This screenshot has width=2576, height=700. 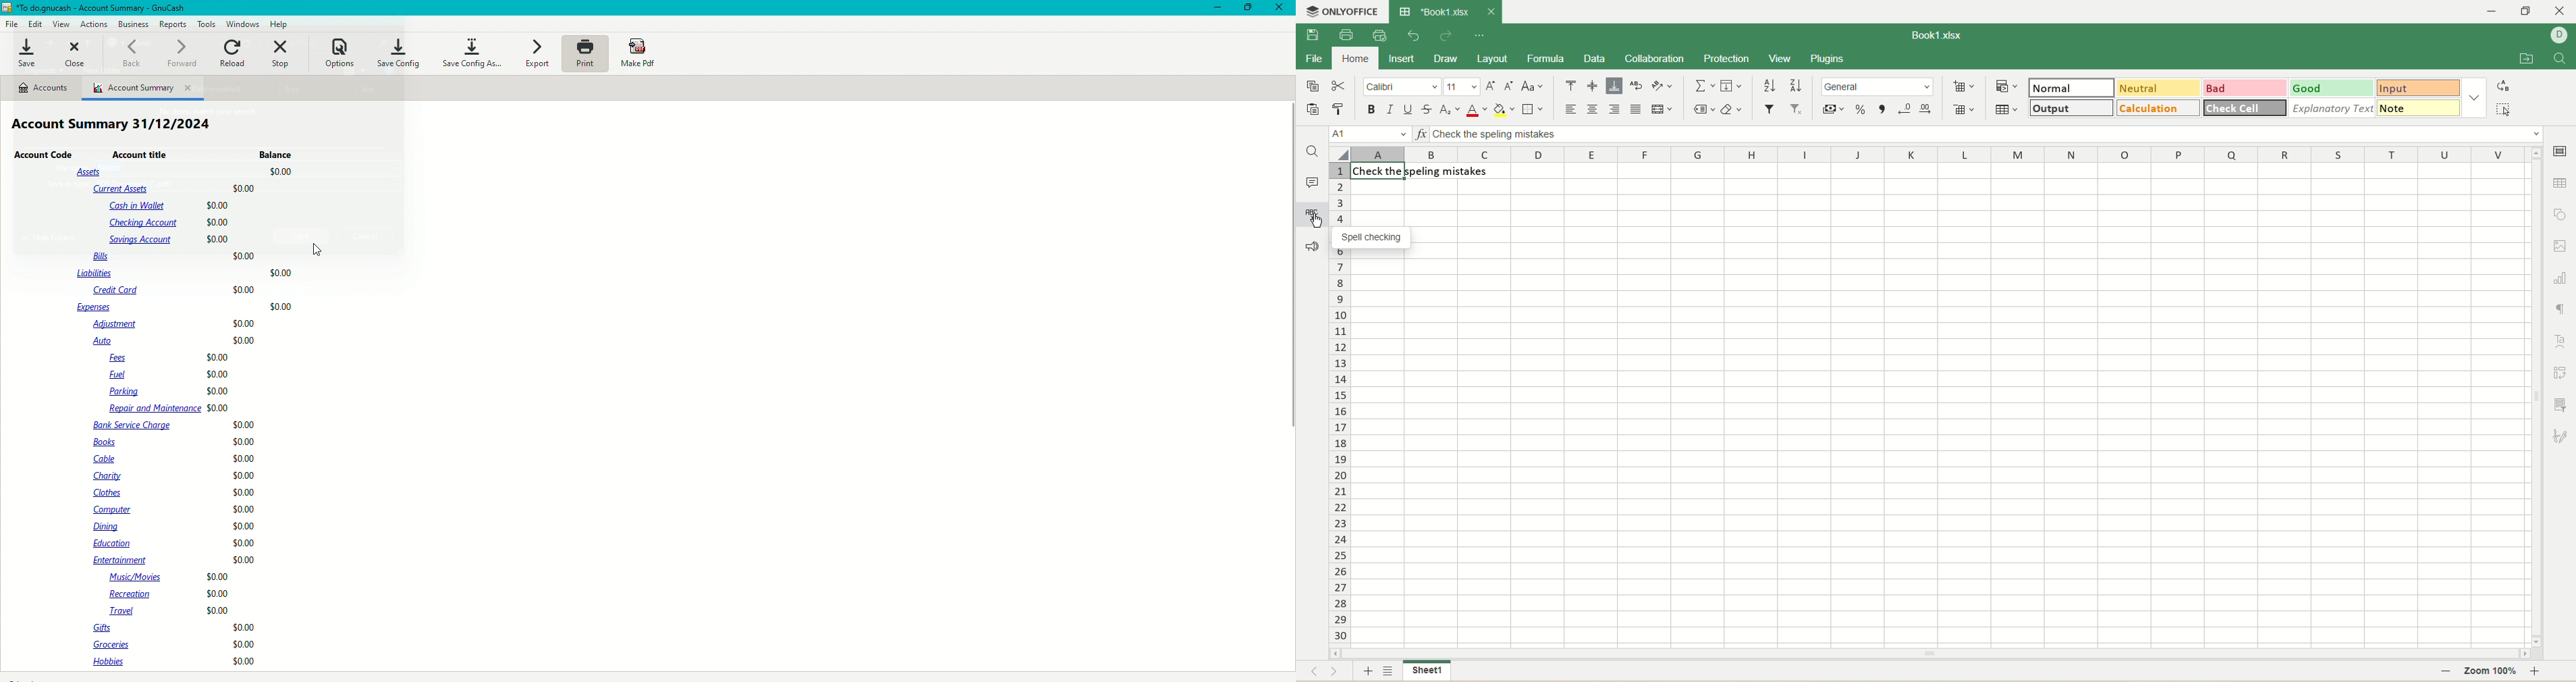 I want to click on decrease size, so click(x=1509, y=87).